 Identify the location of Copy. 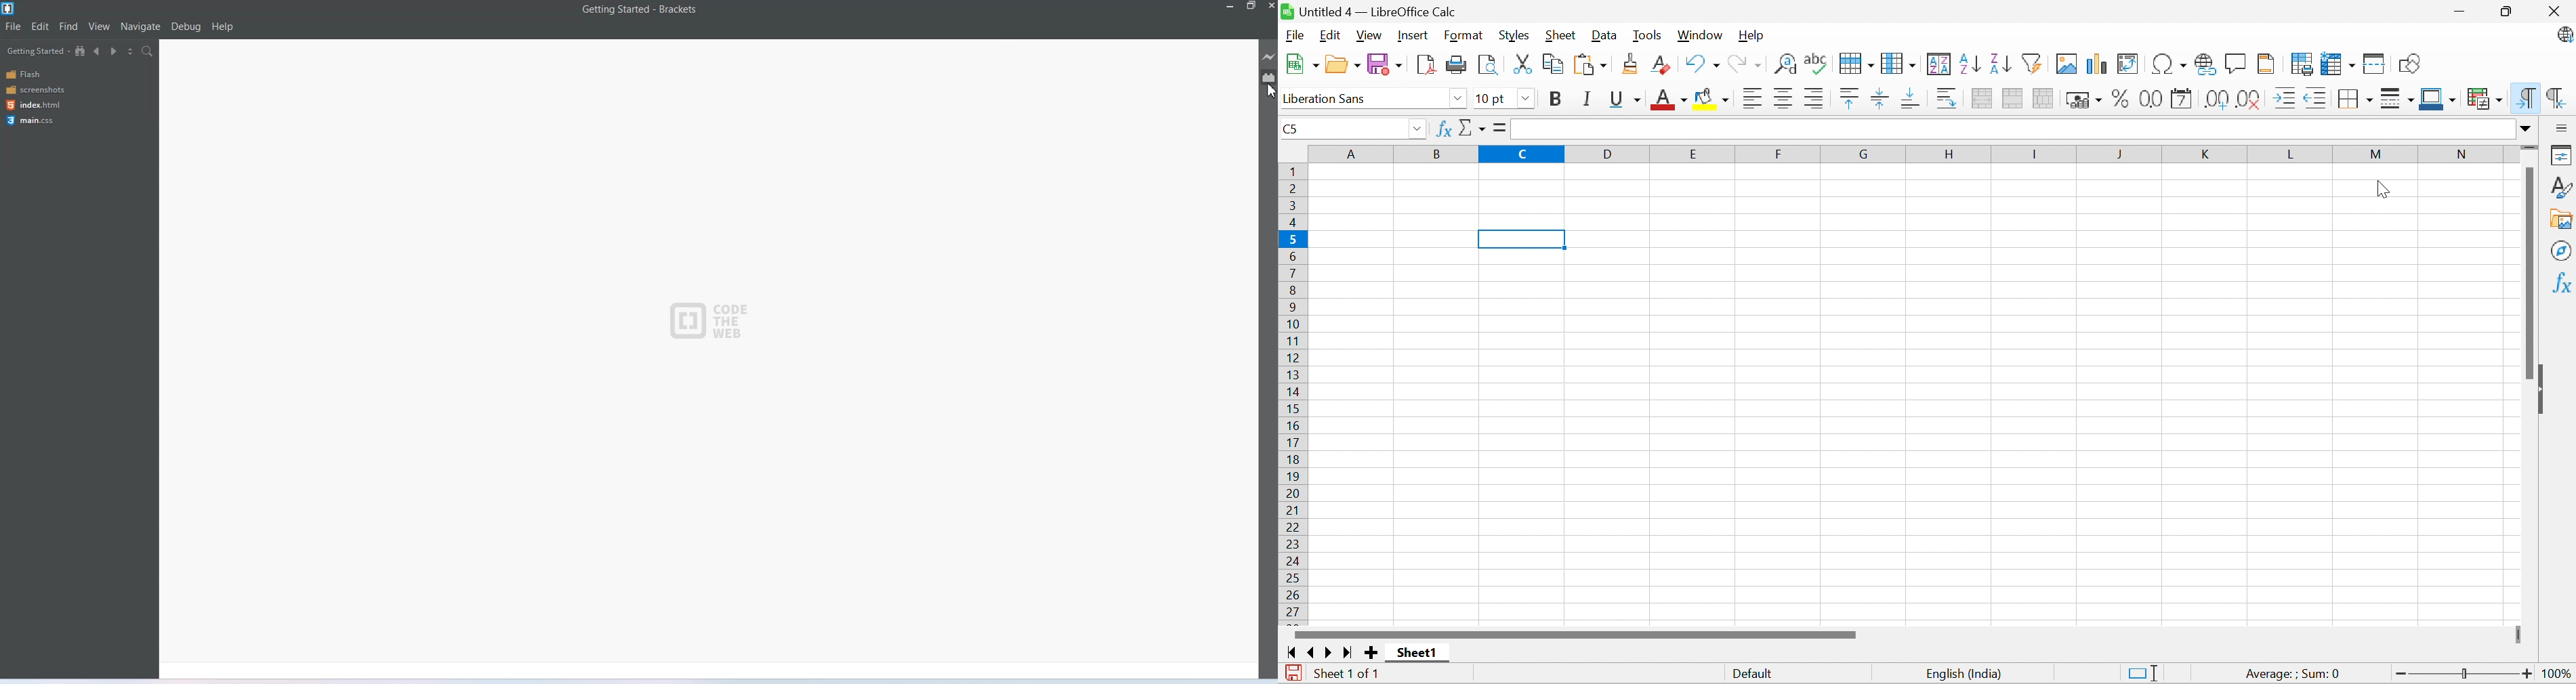
(1554, 63).